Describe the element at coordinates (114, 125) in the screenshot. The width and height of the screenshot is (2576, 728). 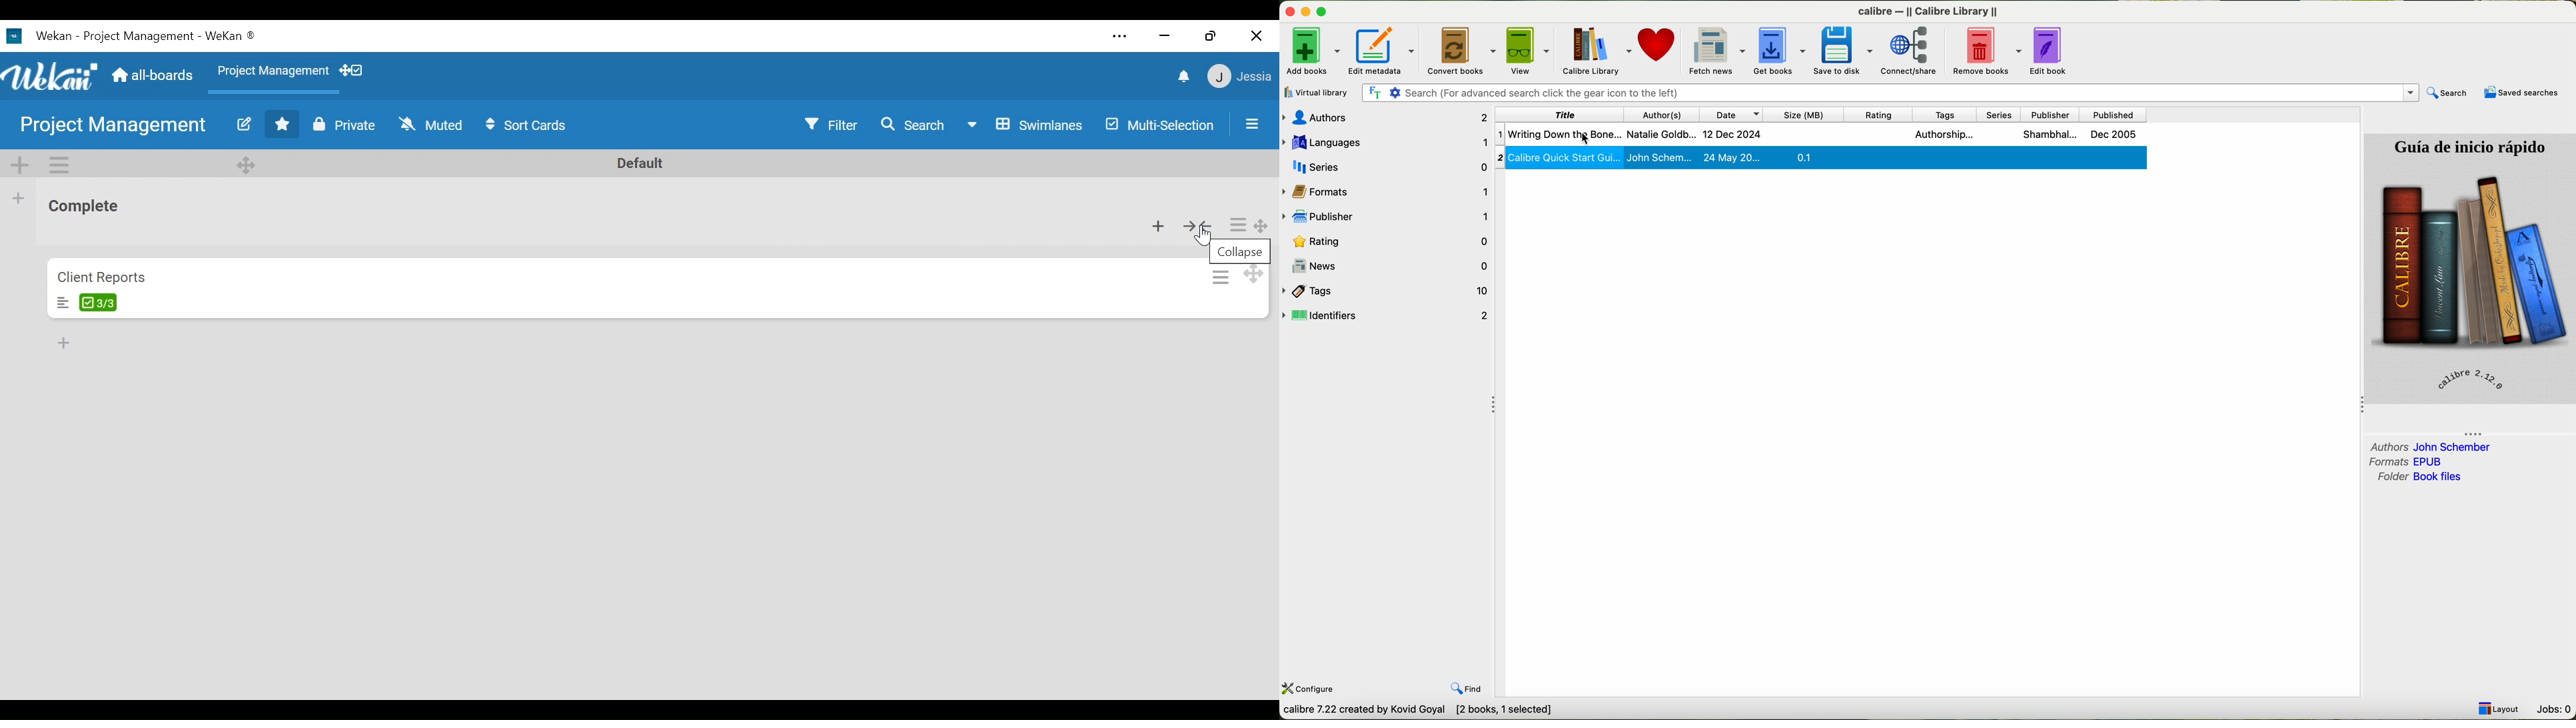
I see `Board Title` at that location.